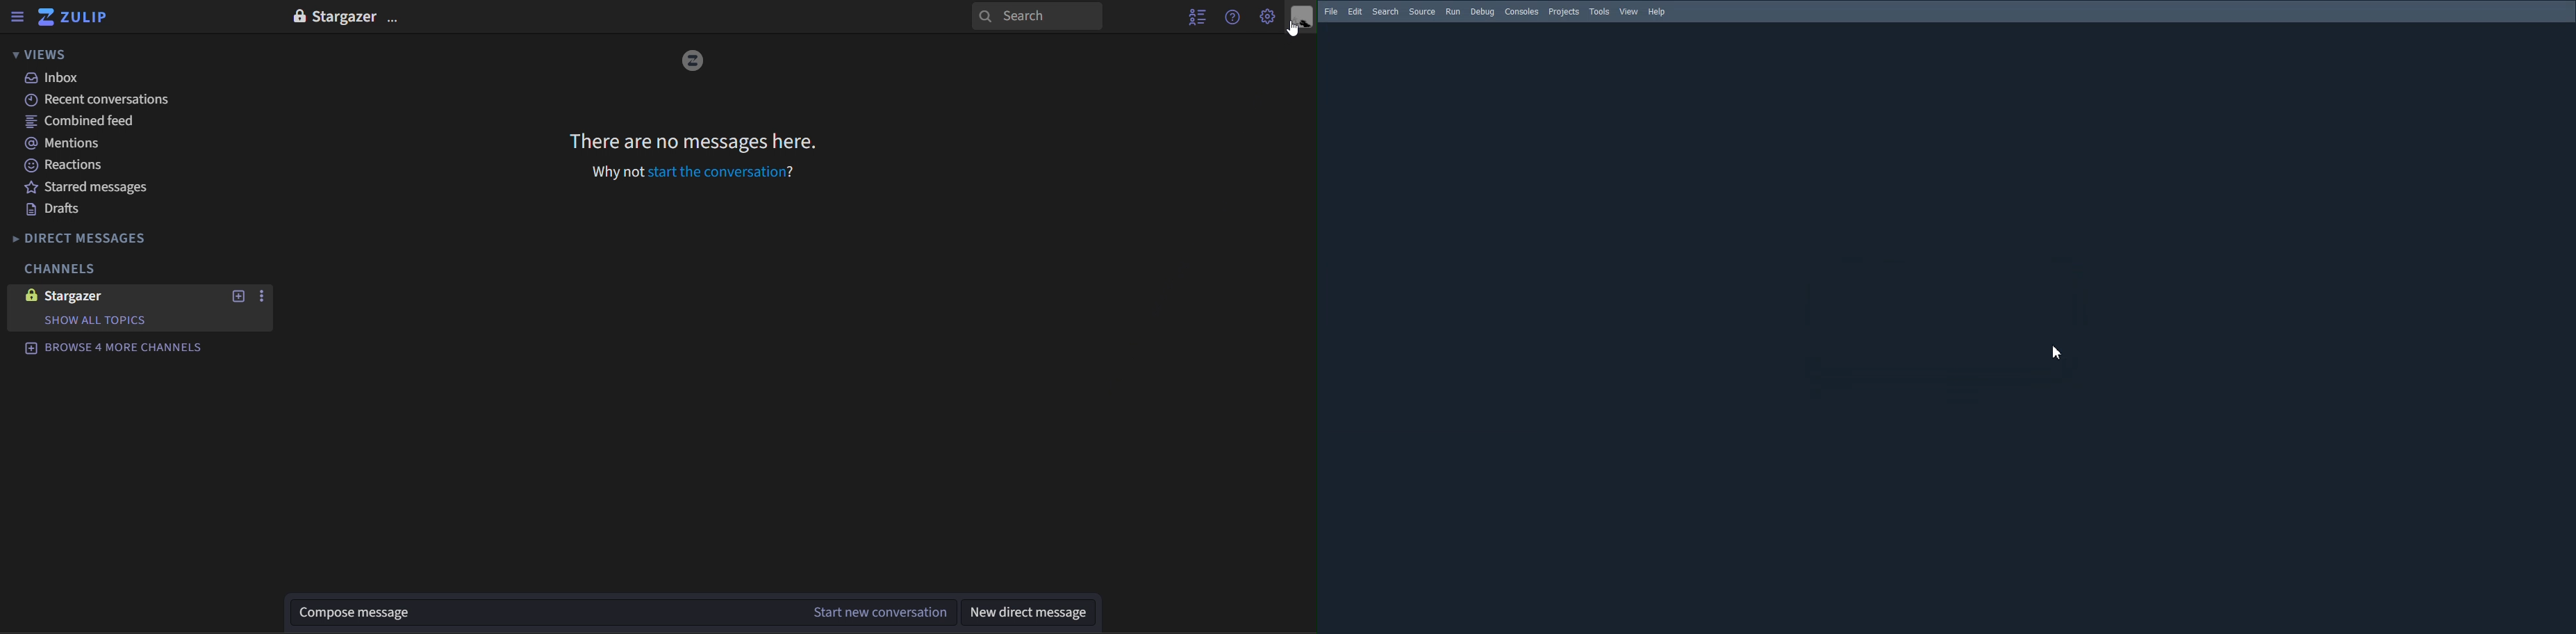 The height and width of the screenshot is (644, 2576). What do you see at coordinates (2060, 353) in the screenshot?
I see `Cursor` at bounding box center [2060, 353].